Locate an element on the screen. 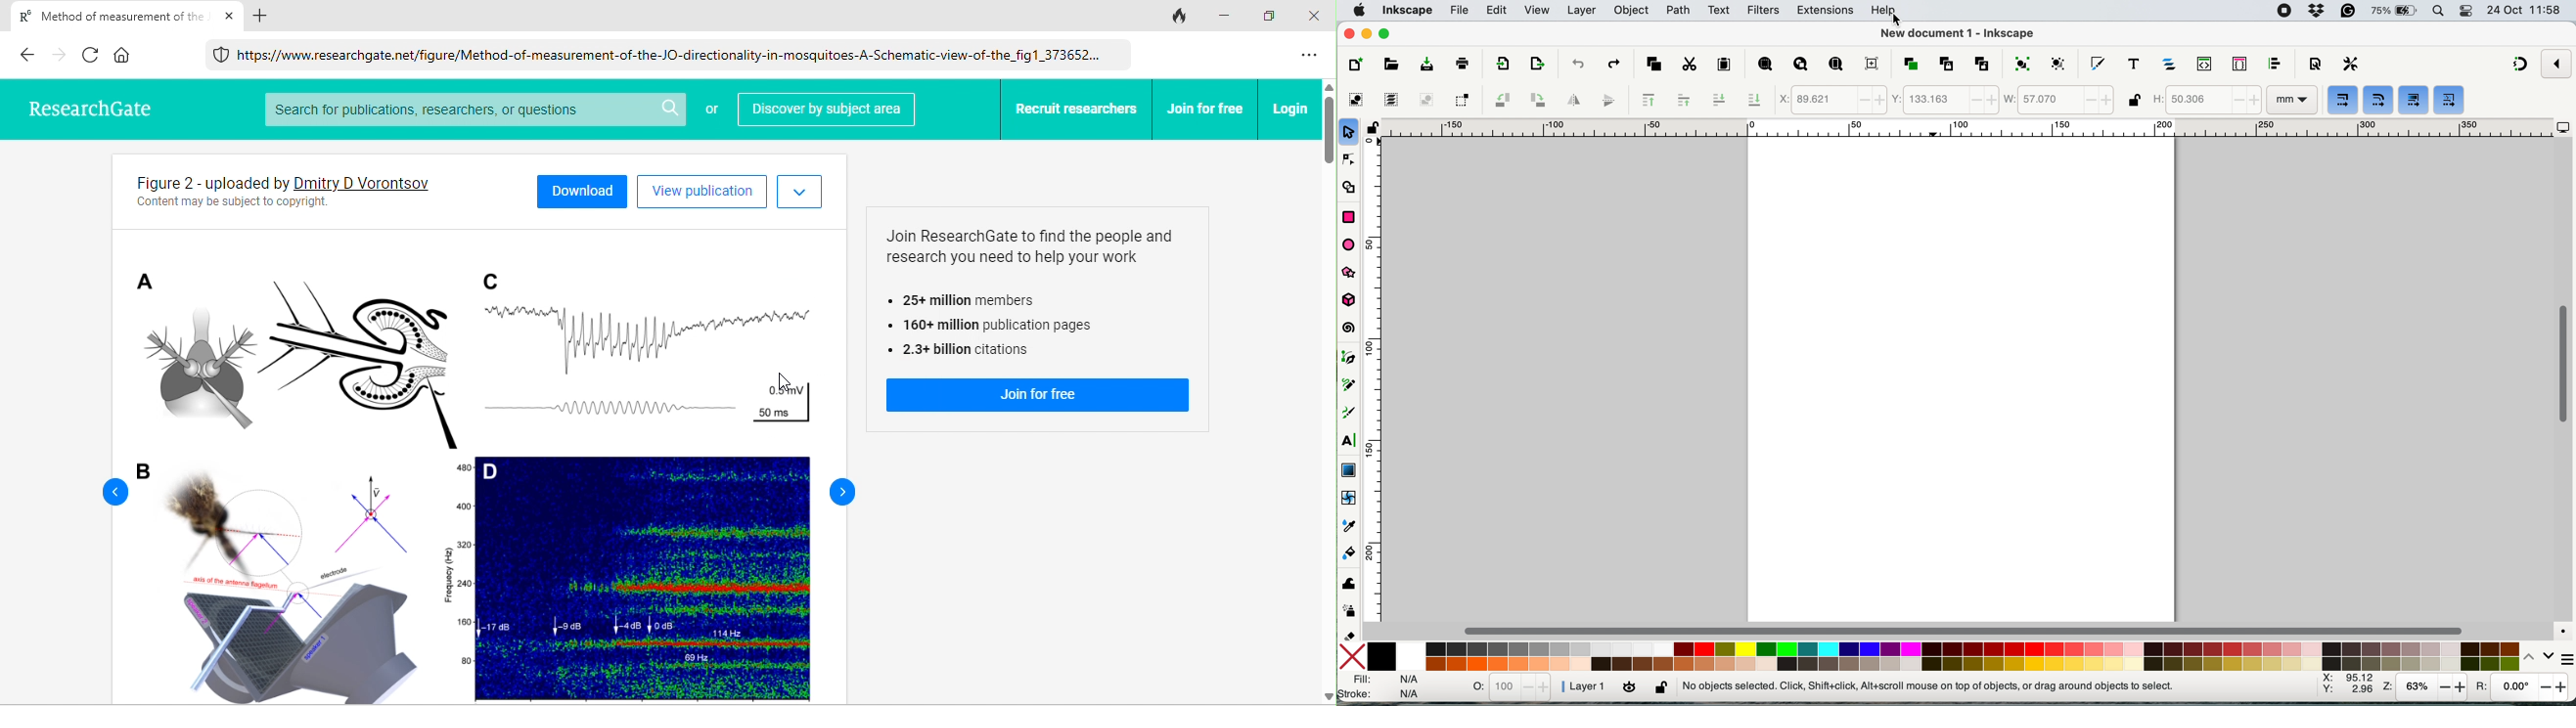 The height and width of the screenshot is (728, 2576). open export is located at coordinates (1538, 65).